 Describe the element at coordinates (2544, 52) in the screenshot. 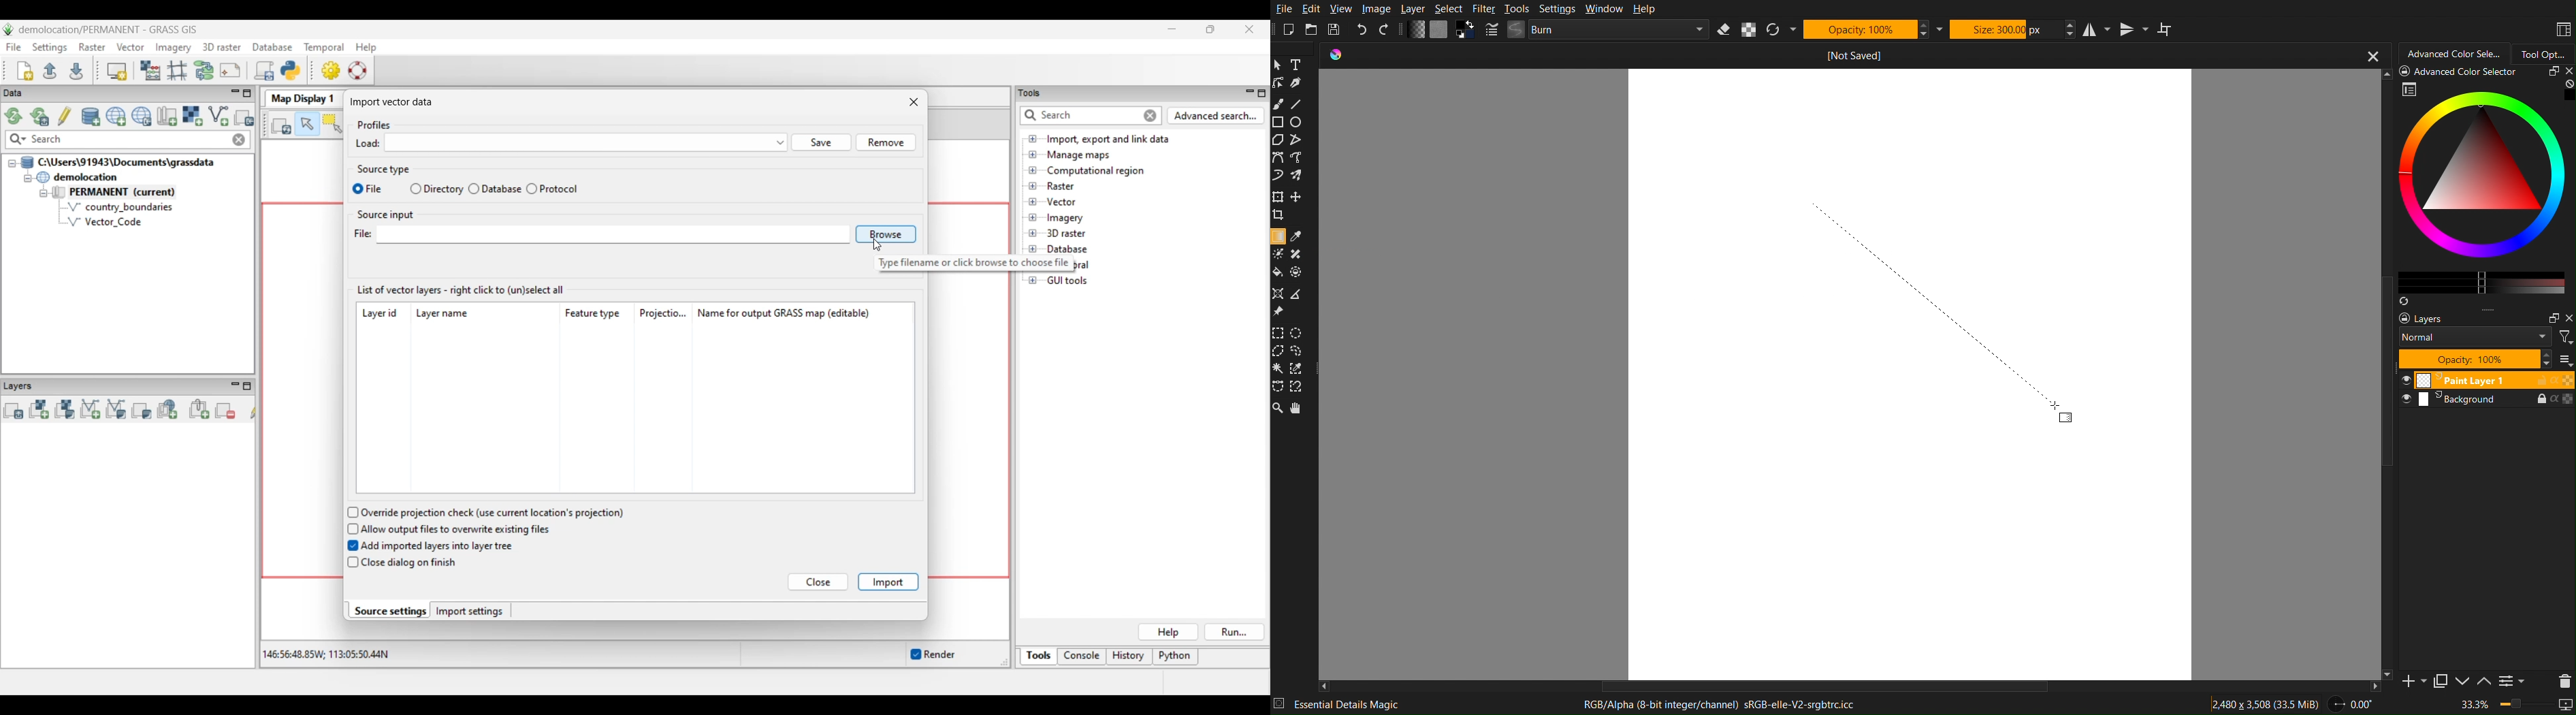

I see `Tool Options` at that location.